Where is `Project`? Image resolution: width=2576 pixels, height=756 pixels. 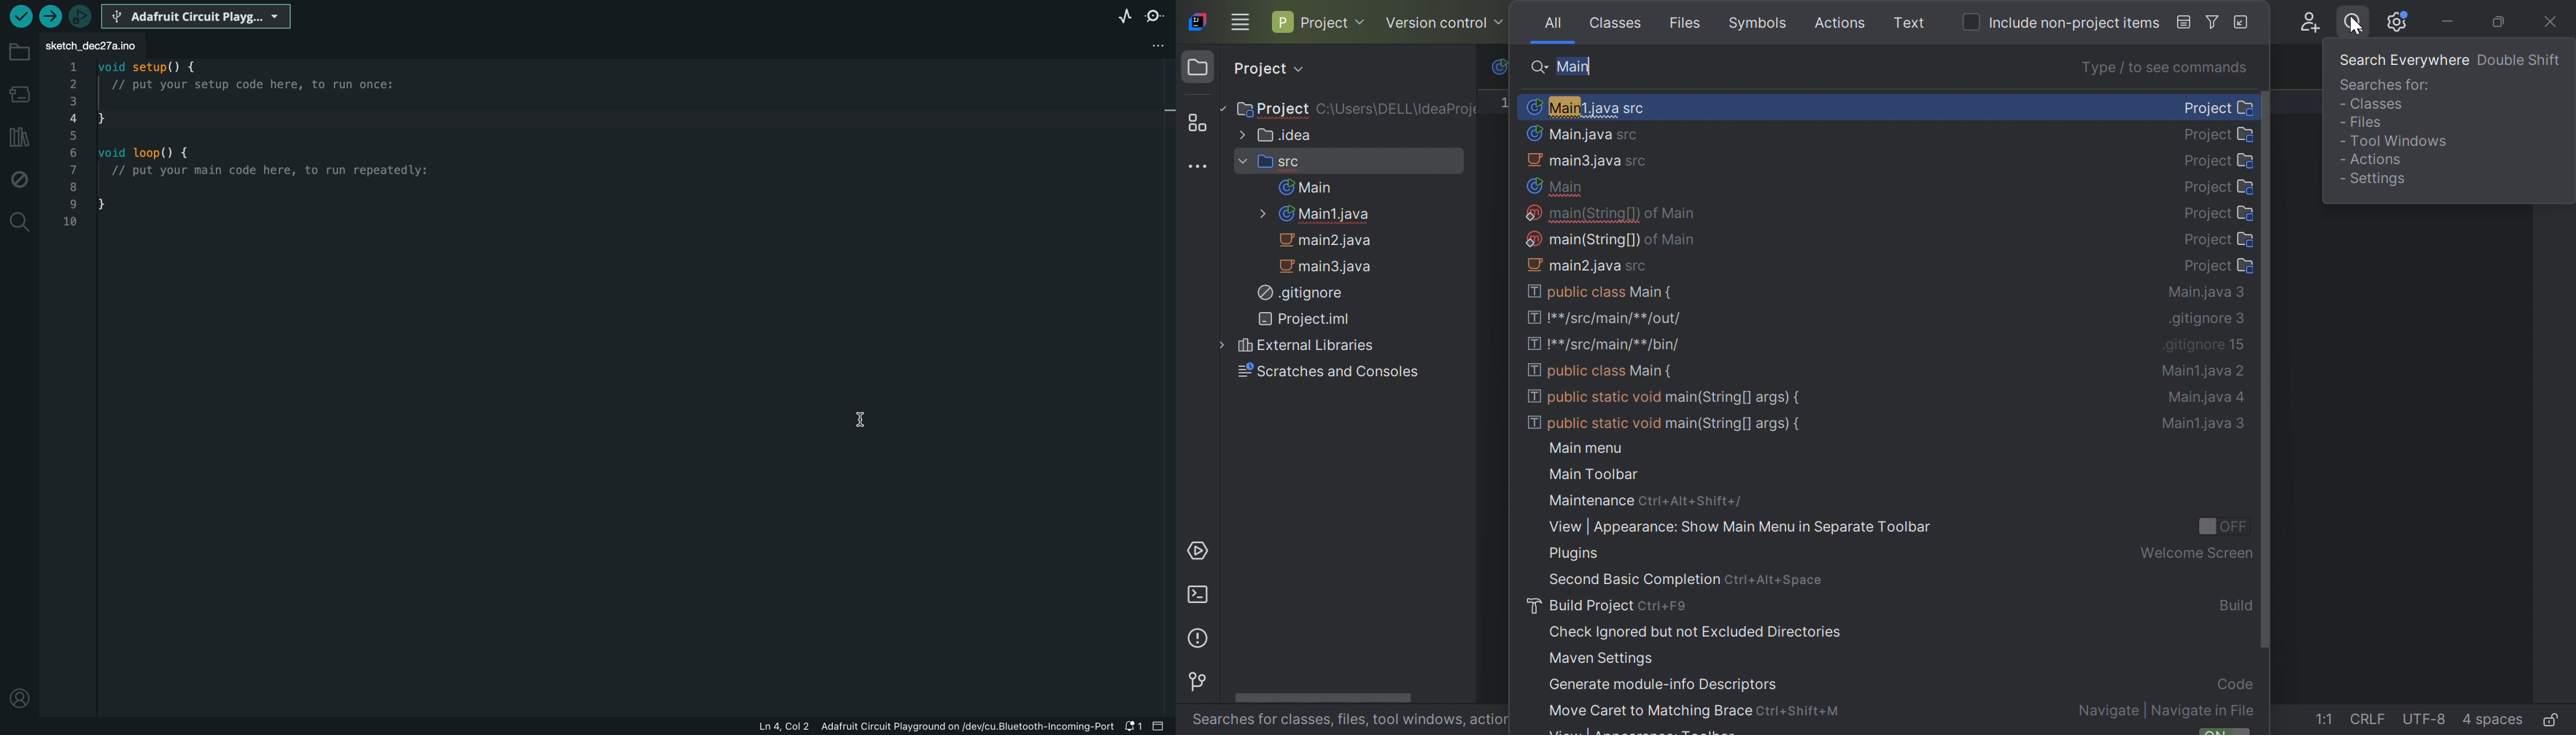 Project is located at coordinates (2221, 214).